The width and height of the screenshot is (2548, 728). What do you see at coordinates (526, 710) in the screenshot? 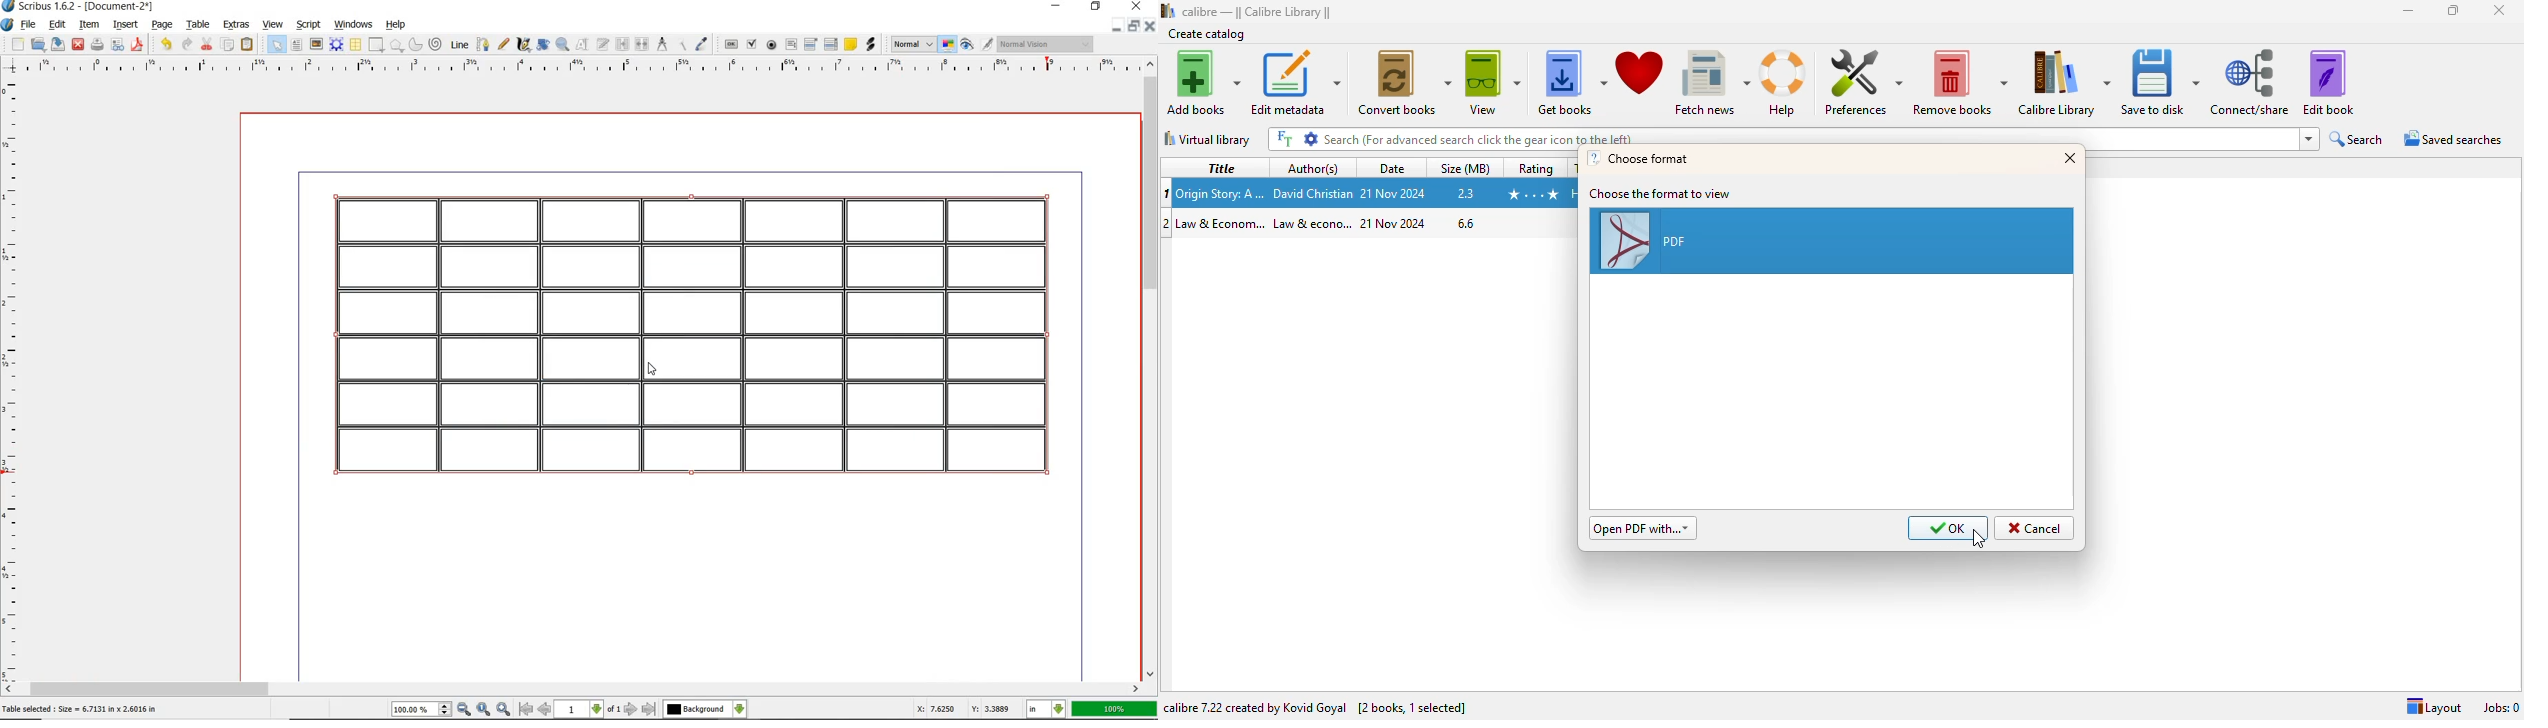
I see `go to first page` at bounding box center [526, 710].